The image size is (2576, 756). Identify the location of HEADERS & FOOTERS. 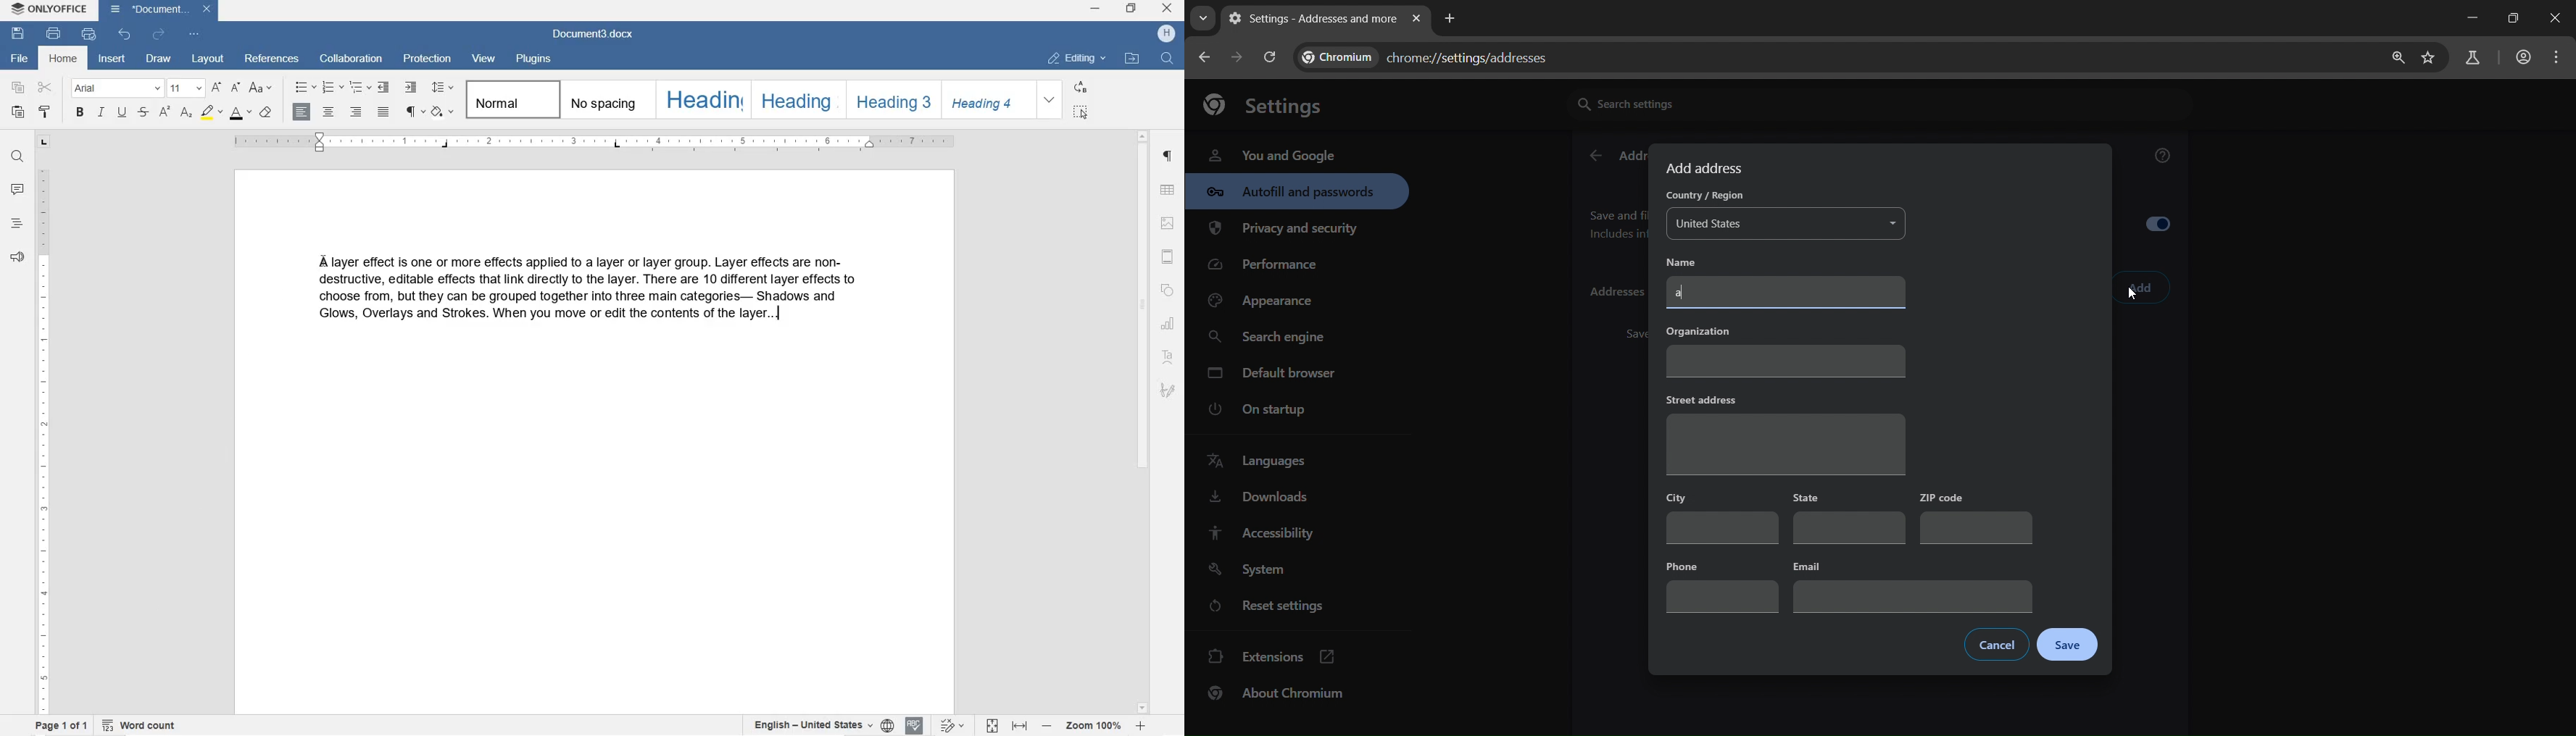
(1169, 258).